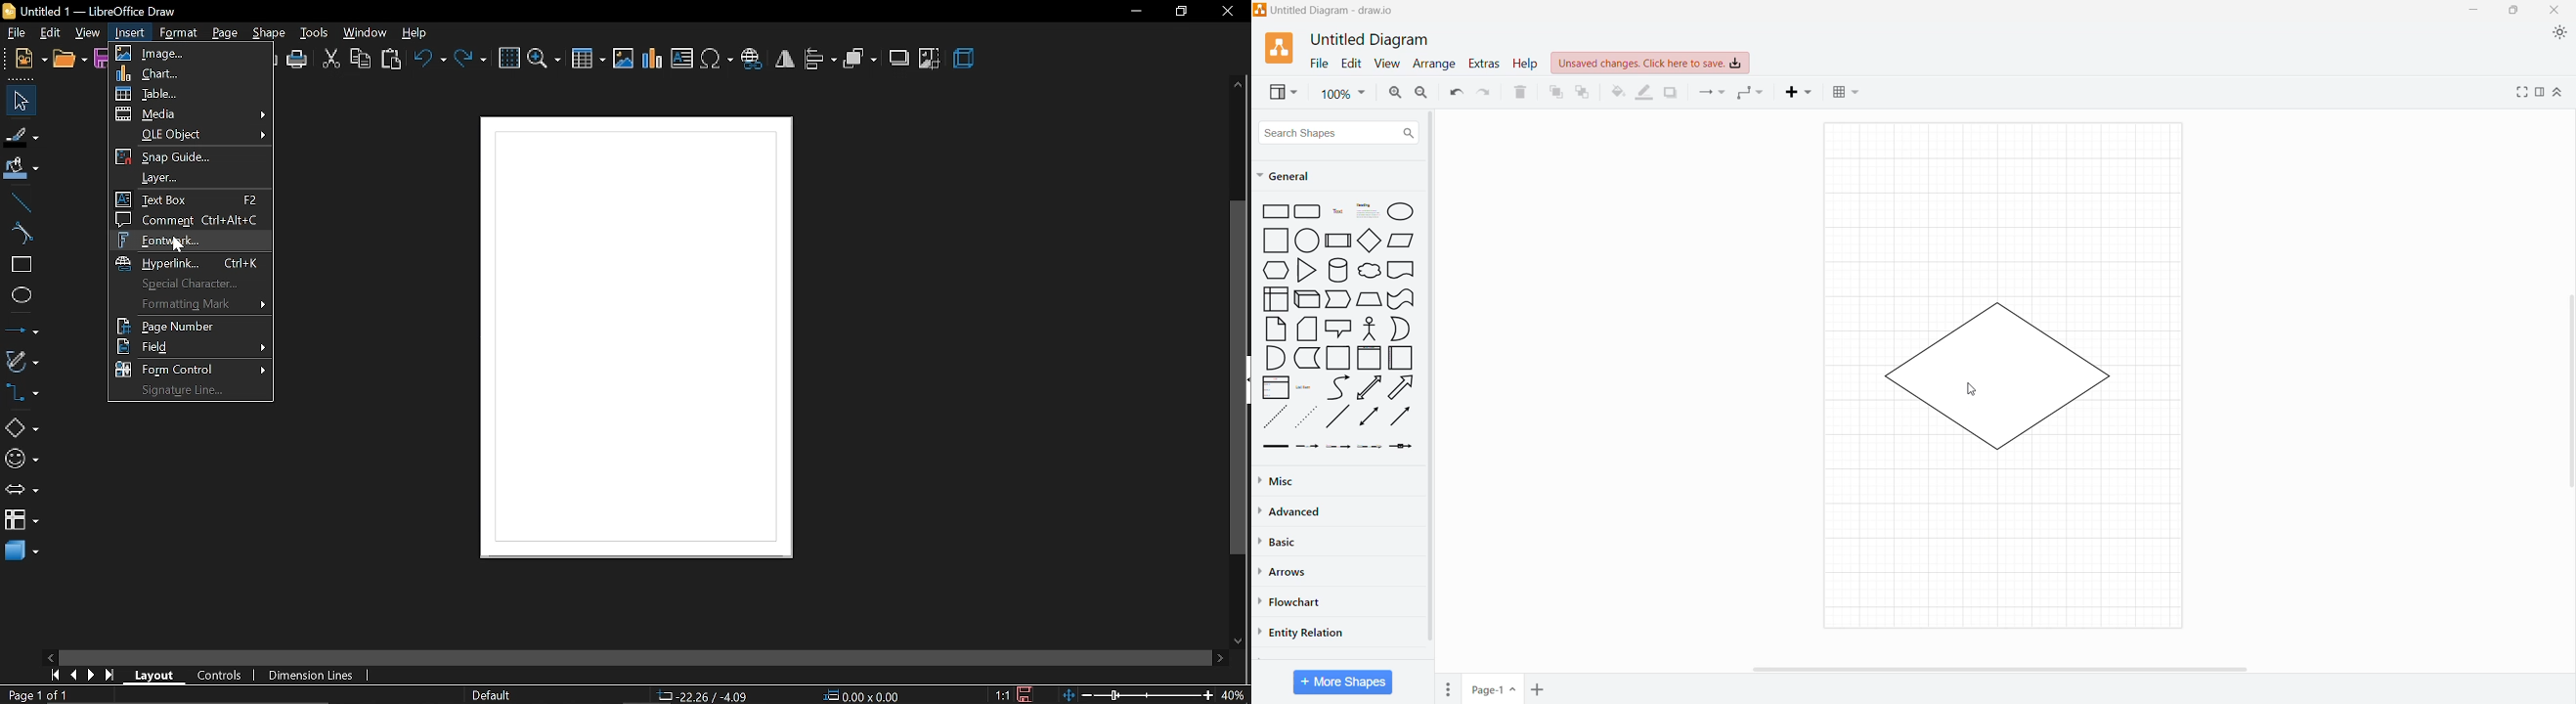  I want to click on Trapezoid, so click(1369, 300).